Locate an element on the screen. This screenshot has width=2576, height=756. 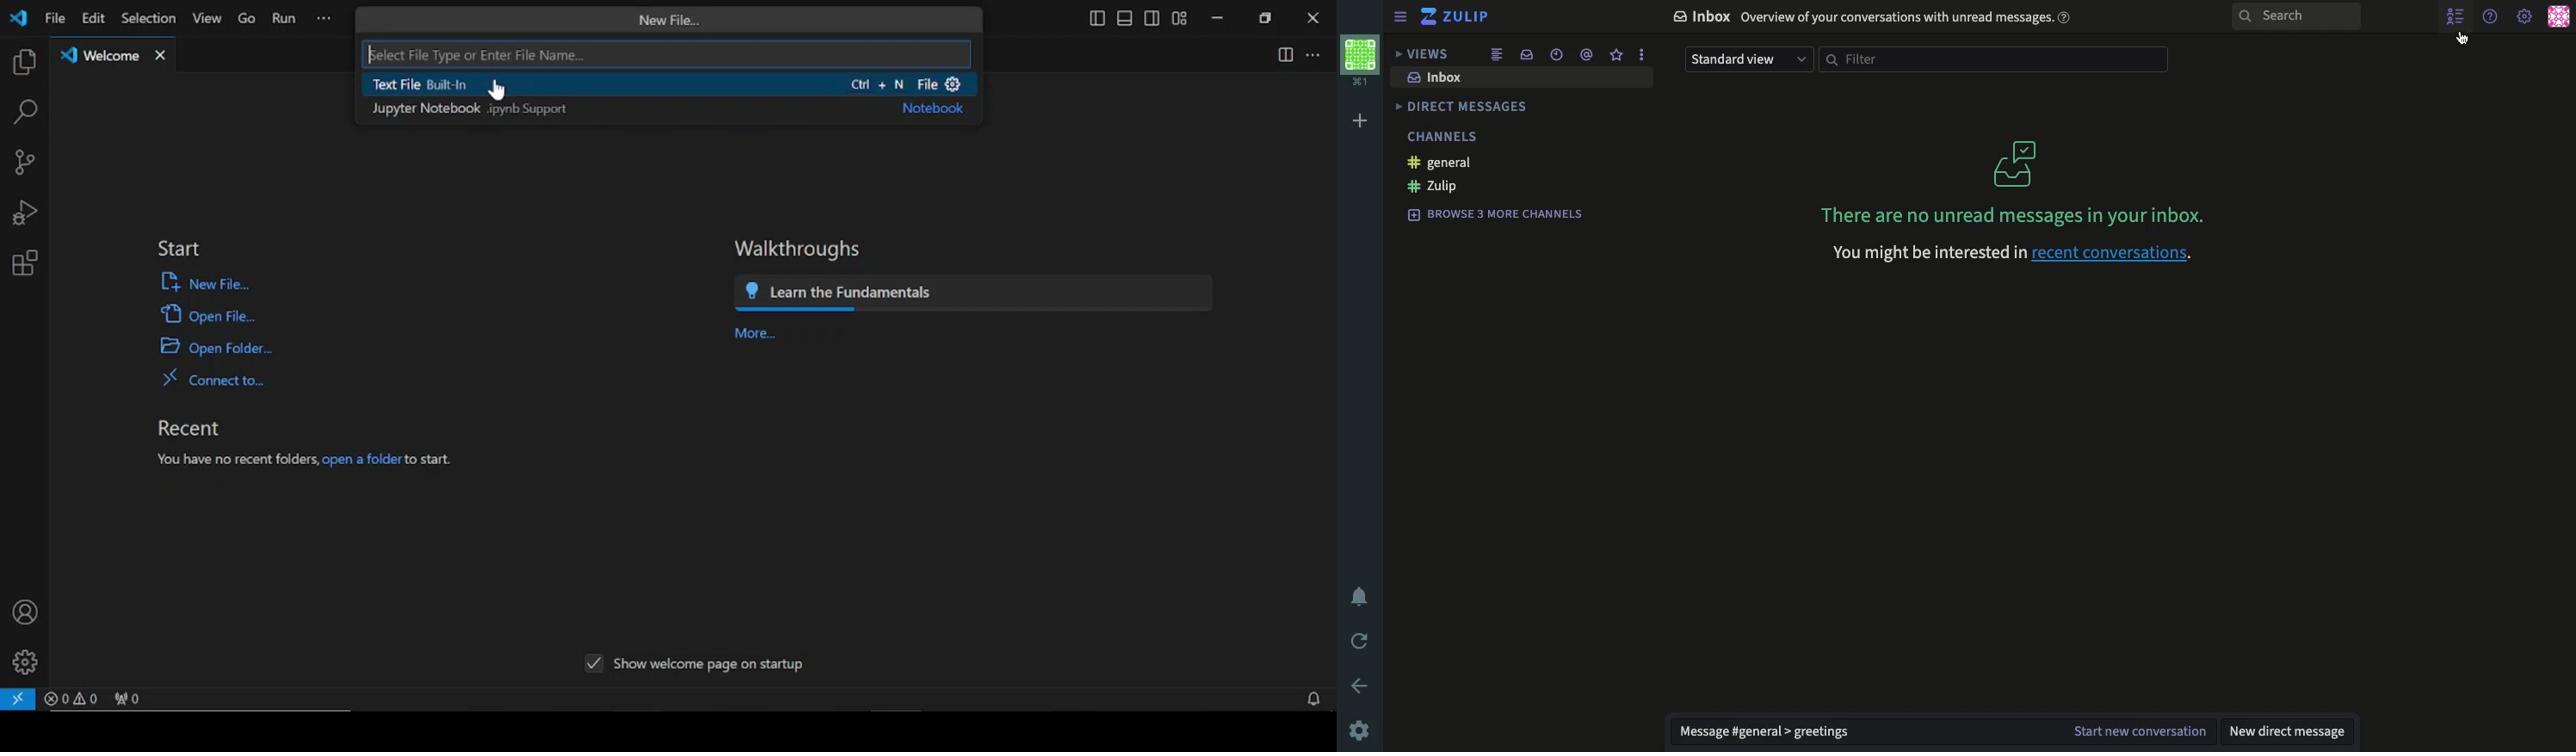
source control is located at coordinates (24, 162).